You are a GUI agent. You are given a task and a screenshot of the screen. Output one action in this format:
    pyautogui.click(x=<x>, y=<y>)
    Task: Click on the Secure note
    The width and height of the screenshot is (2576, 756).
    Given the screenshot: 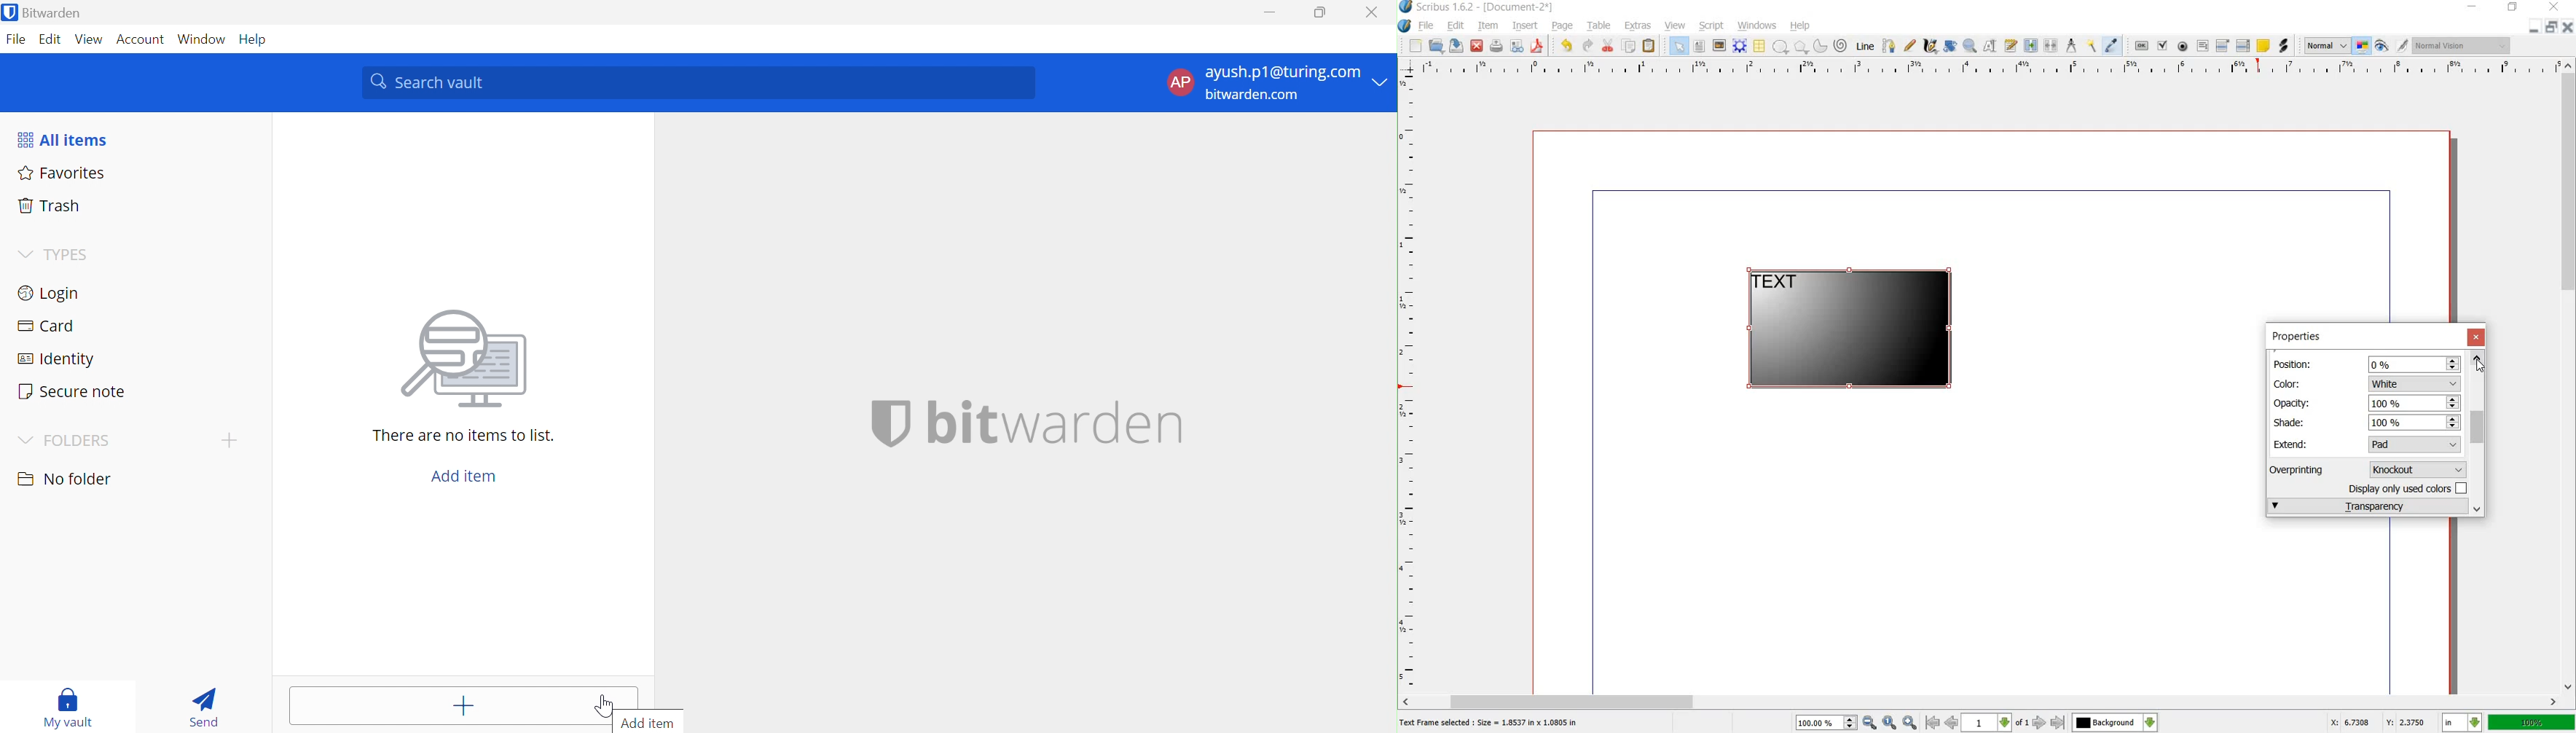 What is the action you would take?
    pyautogui.click(x=74, y=390)
    